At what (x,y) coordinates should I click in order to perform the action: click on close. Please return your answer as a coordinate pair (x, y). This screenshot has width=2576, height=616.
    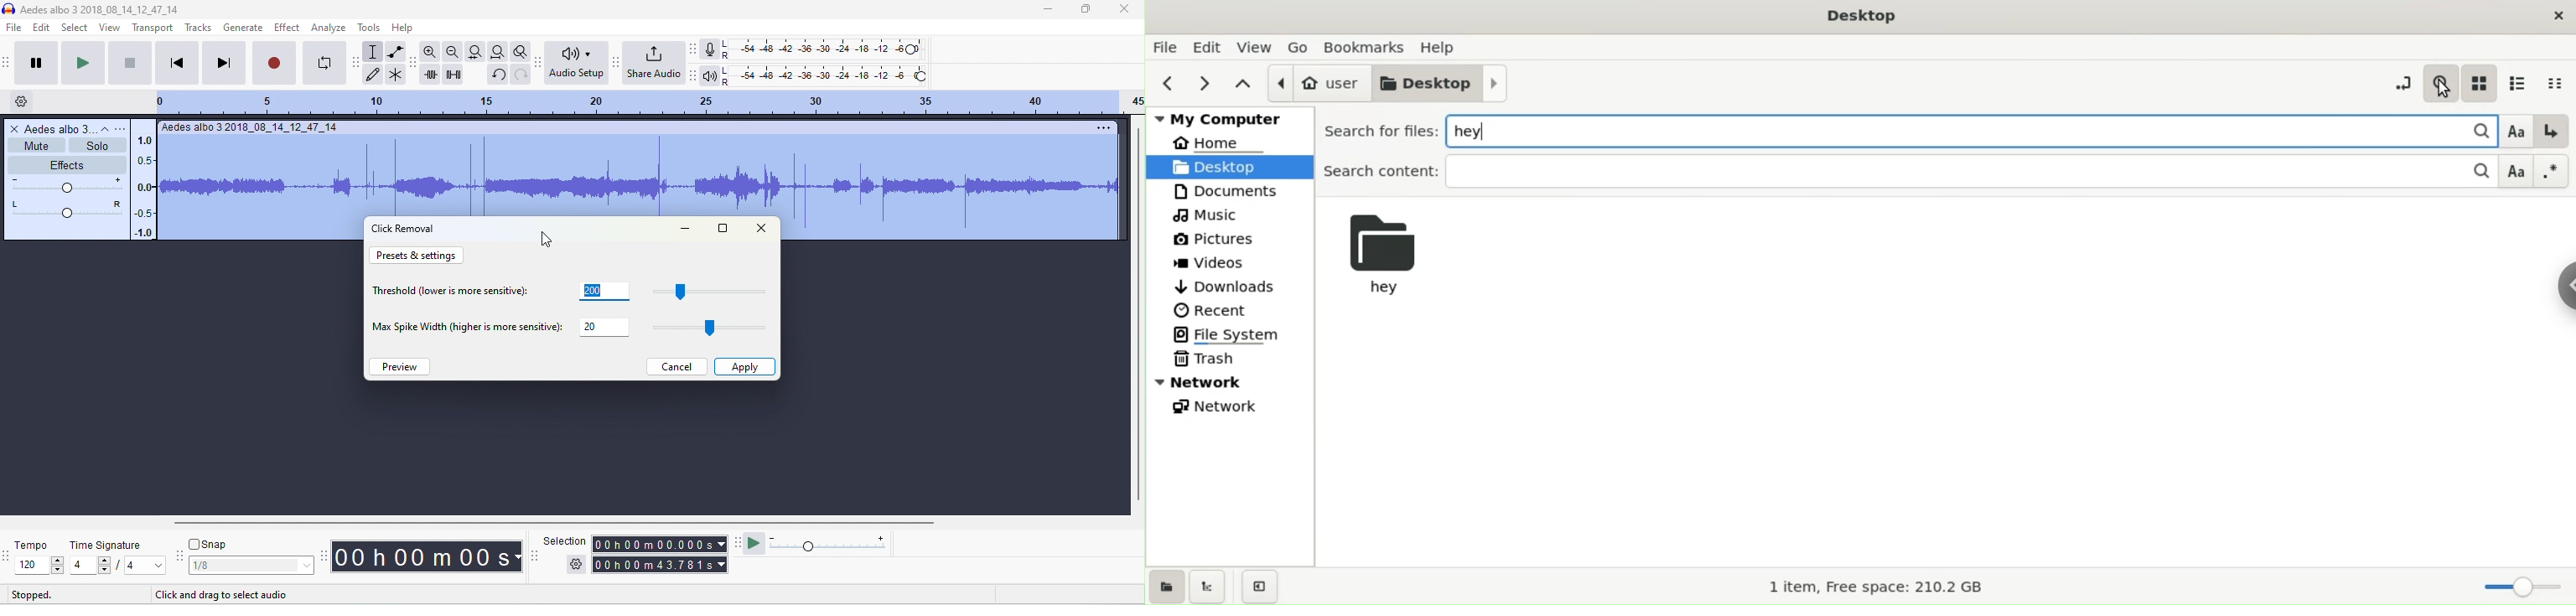
    Looking at the image, I should click on (13, 130).